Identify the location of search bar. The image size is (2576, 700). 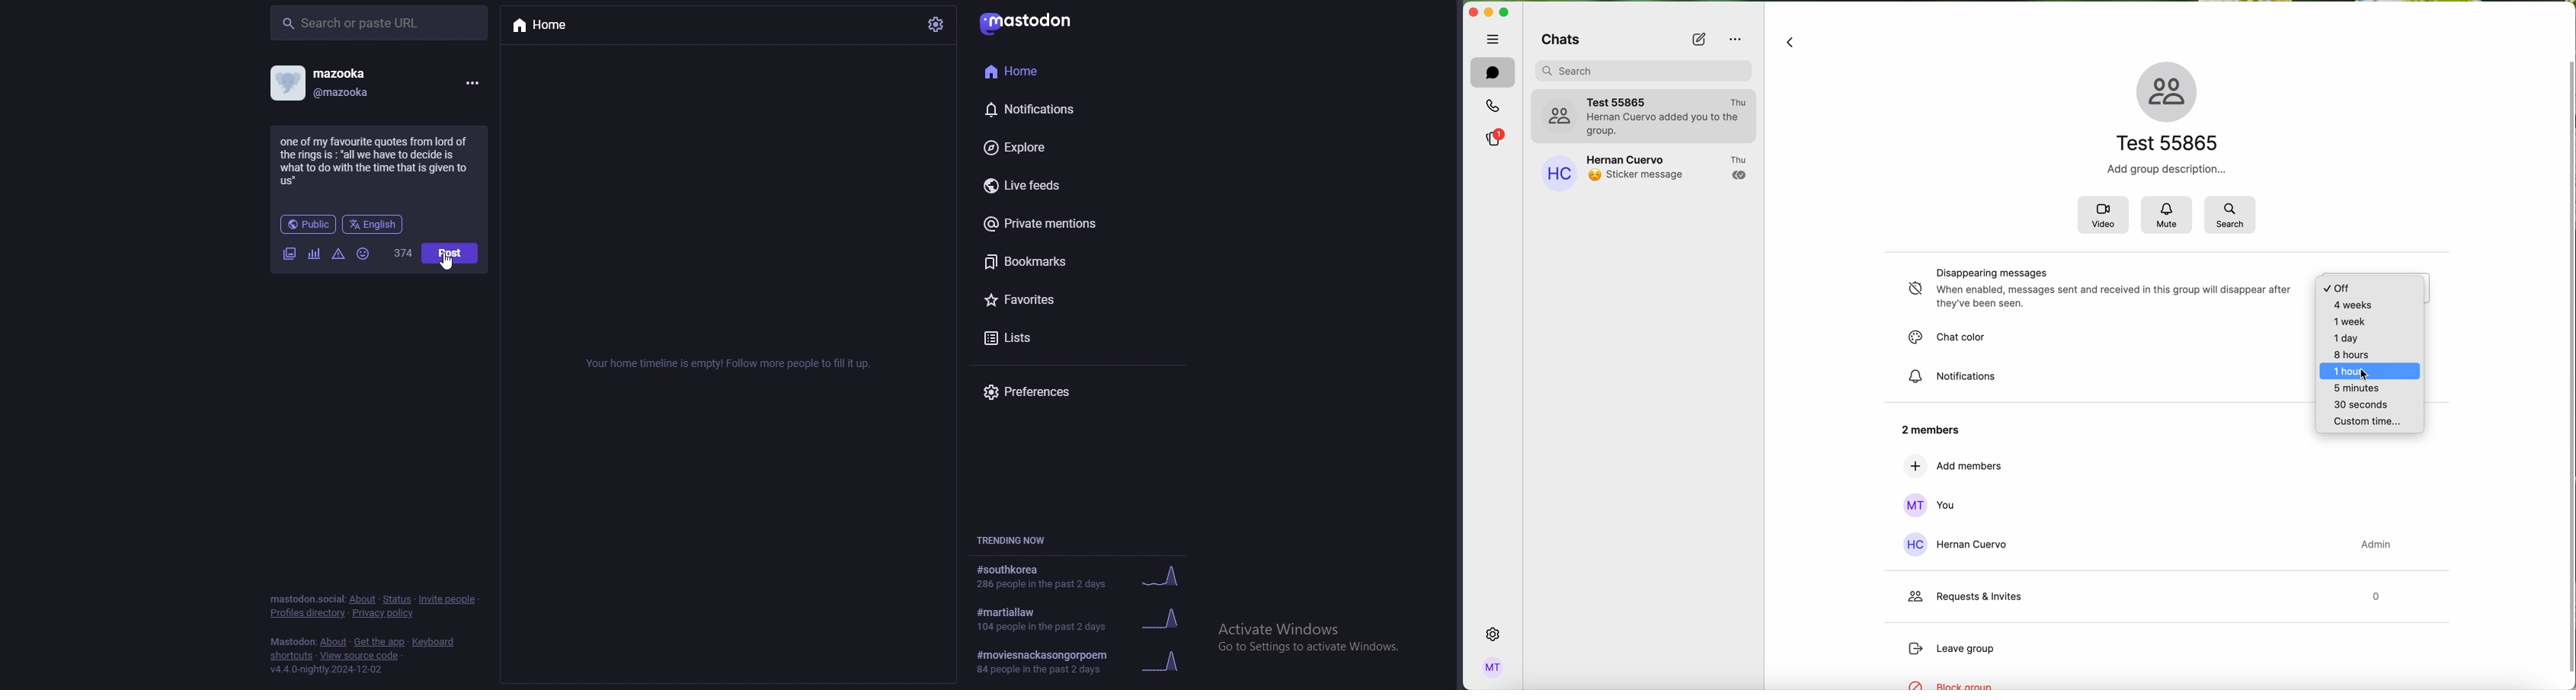
(379, 23).